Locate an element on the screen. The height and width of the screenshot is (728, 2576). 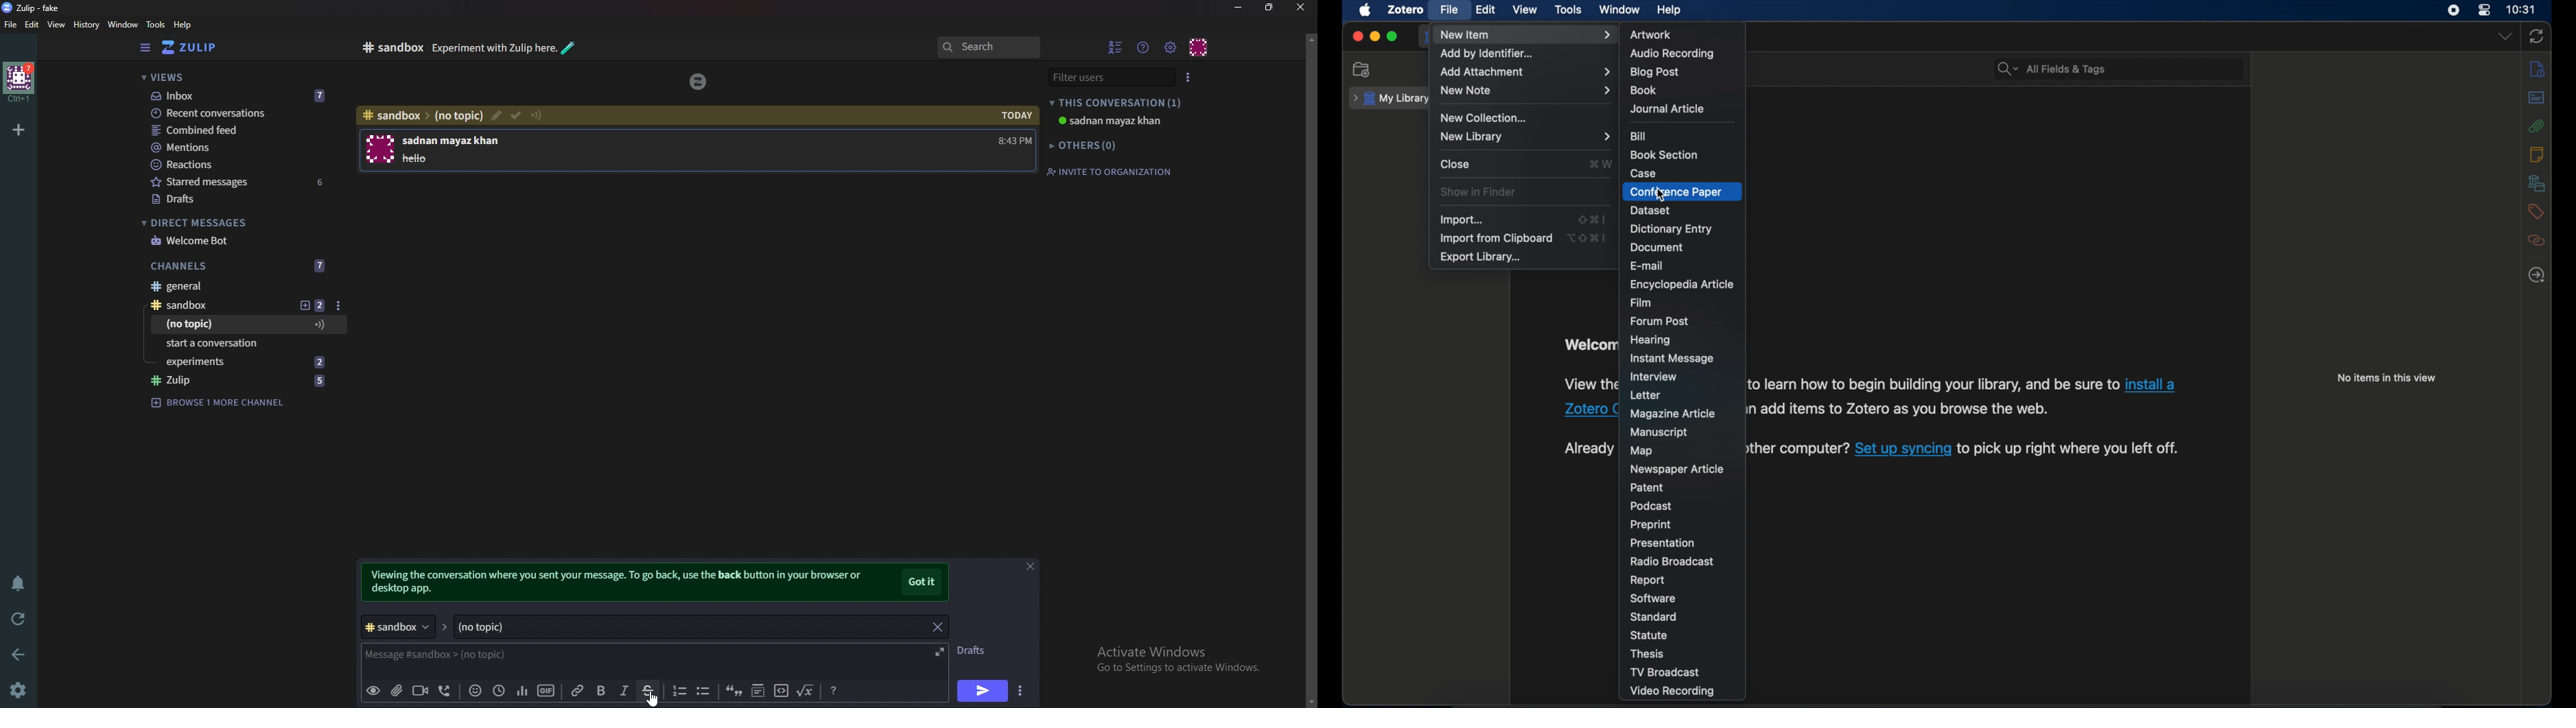
radio broadcast is located at coordinates (1672, 561).